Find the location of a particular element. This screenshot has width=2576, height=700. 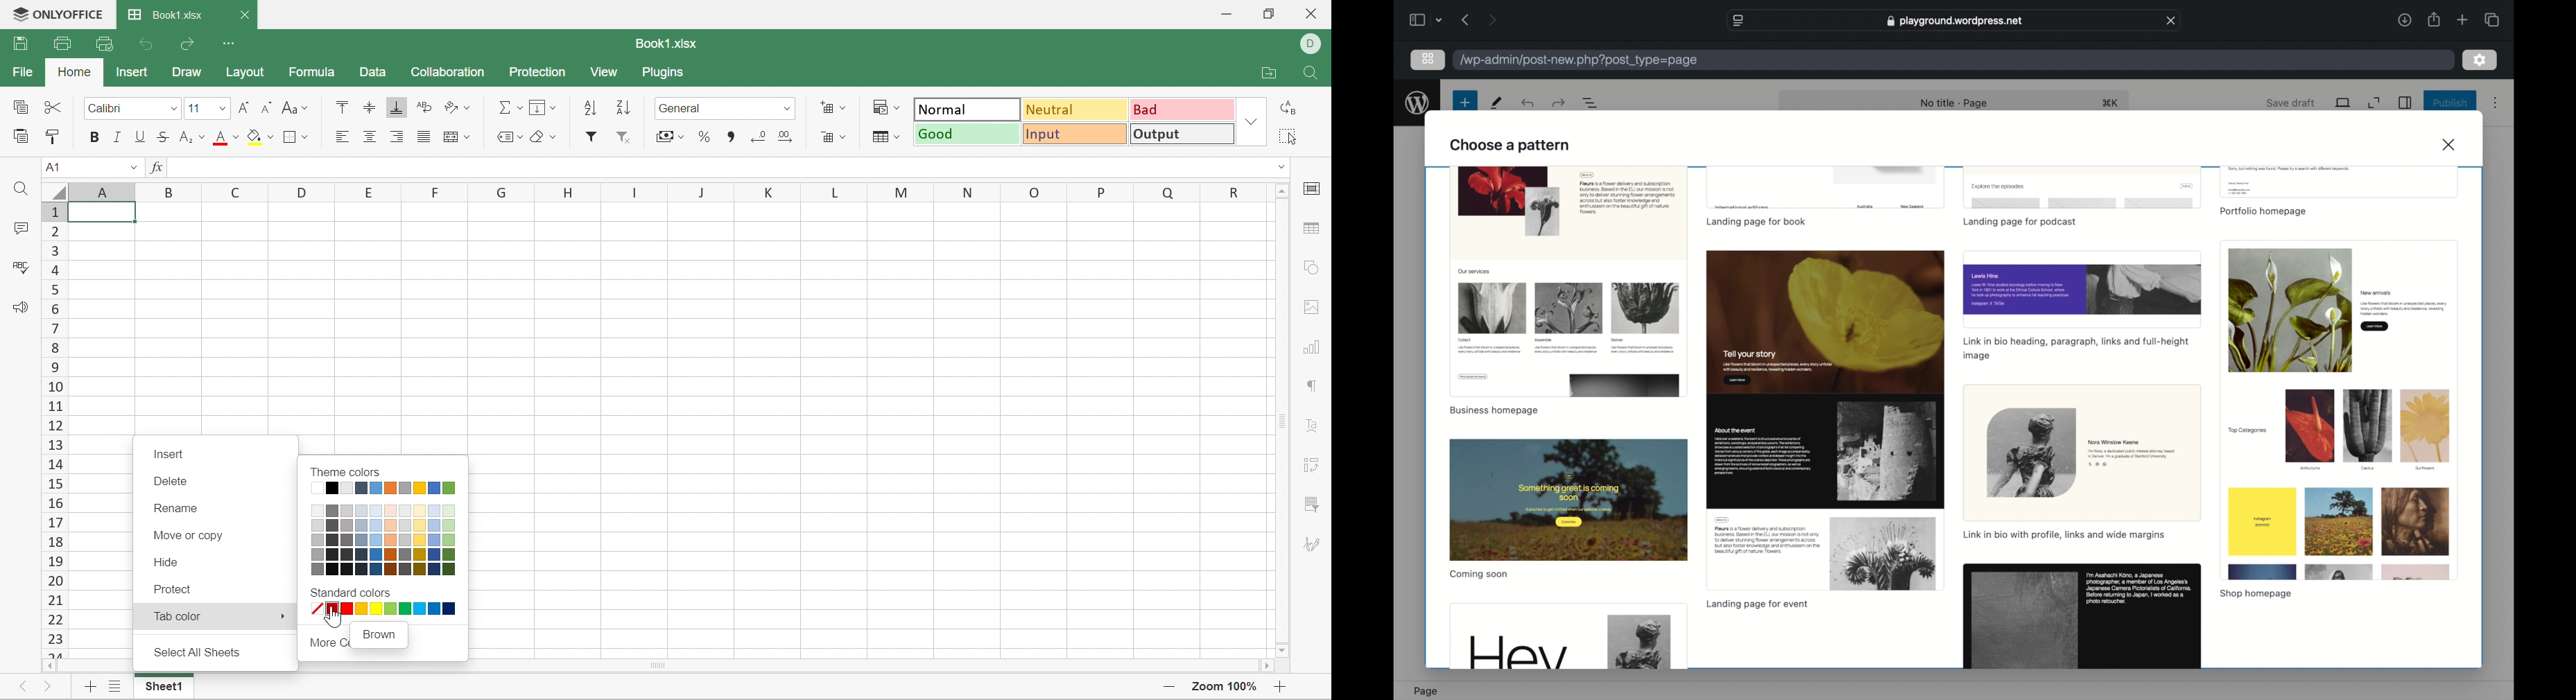

Save is located at coordinates (21, 42).